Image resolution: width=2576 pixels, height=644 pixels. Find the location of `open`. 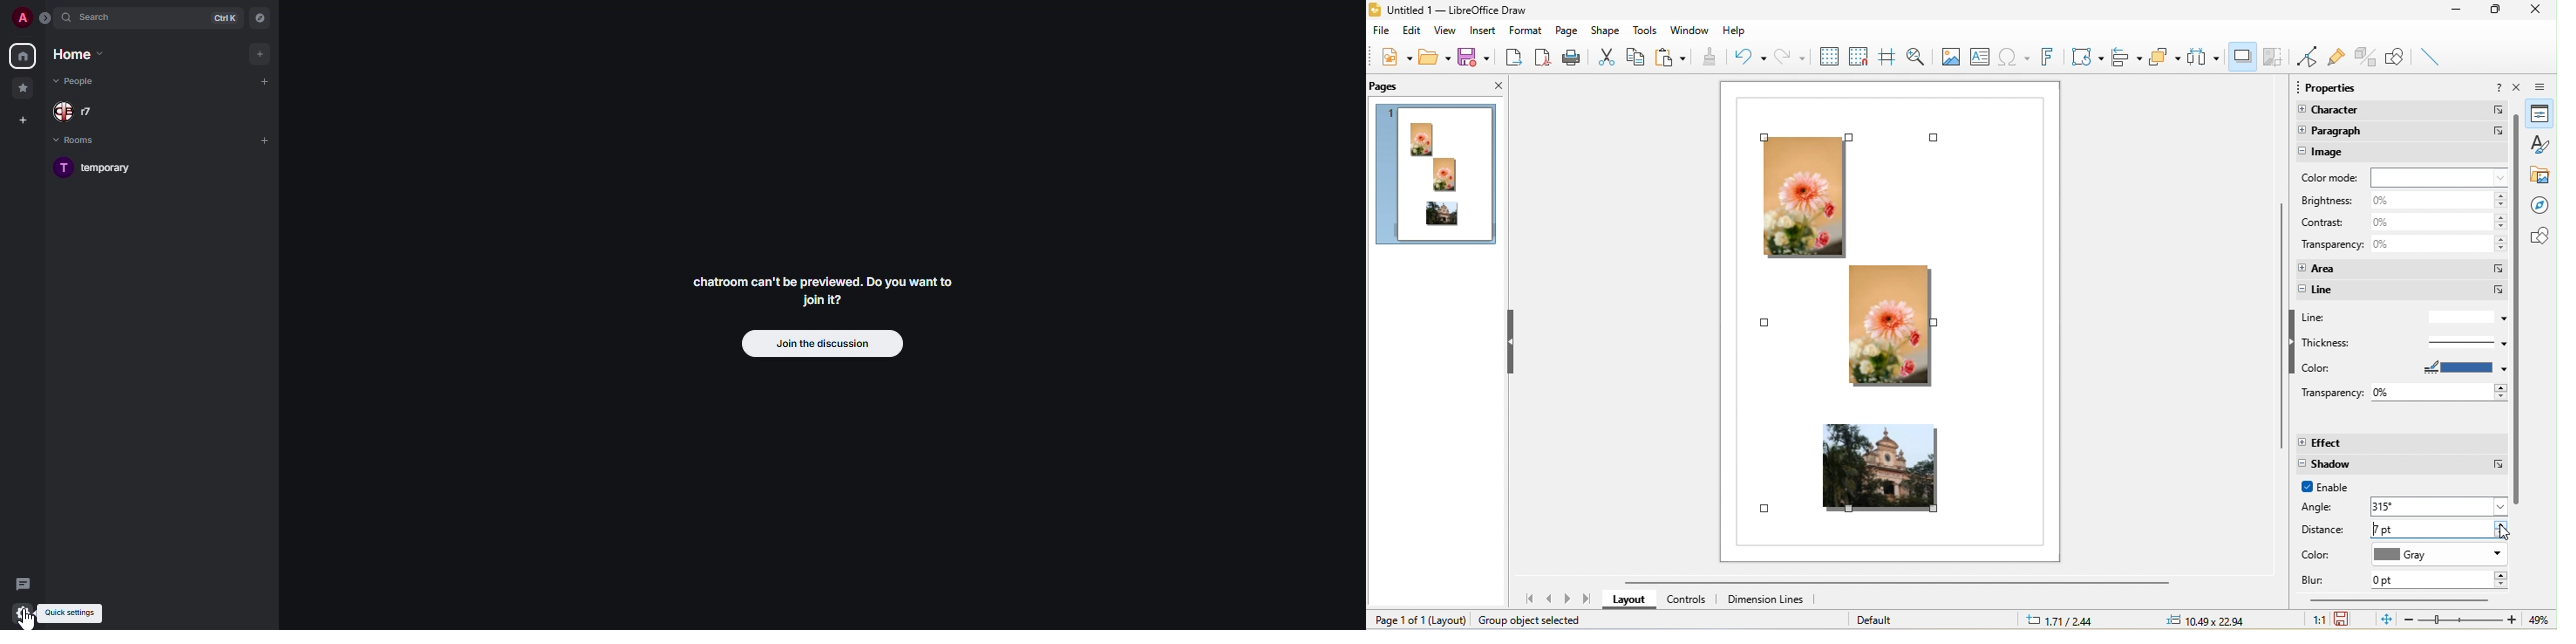

open is located at coordinates (1434, 57).